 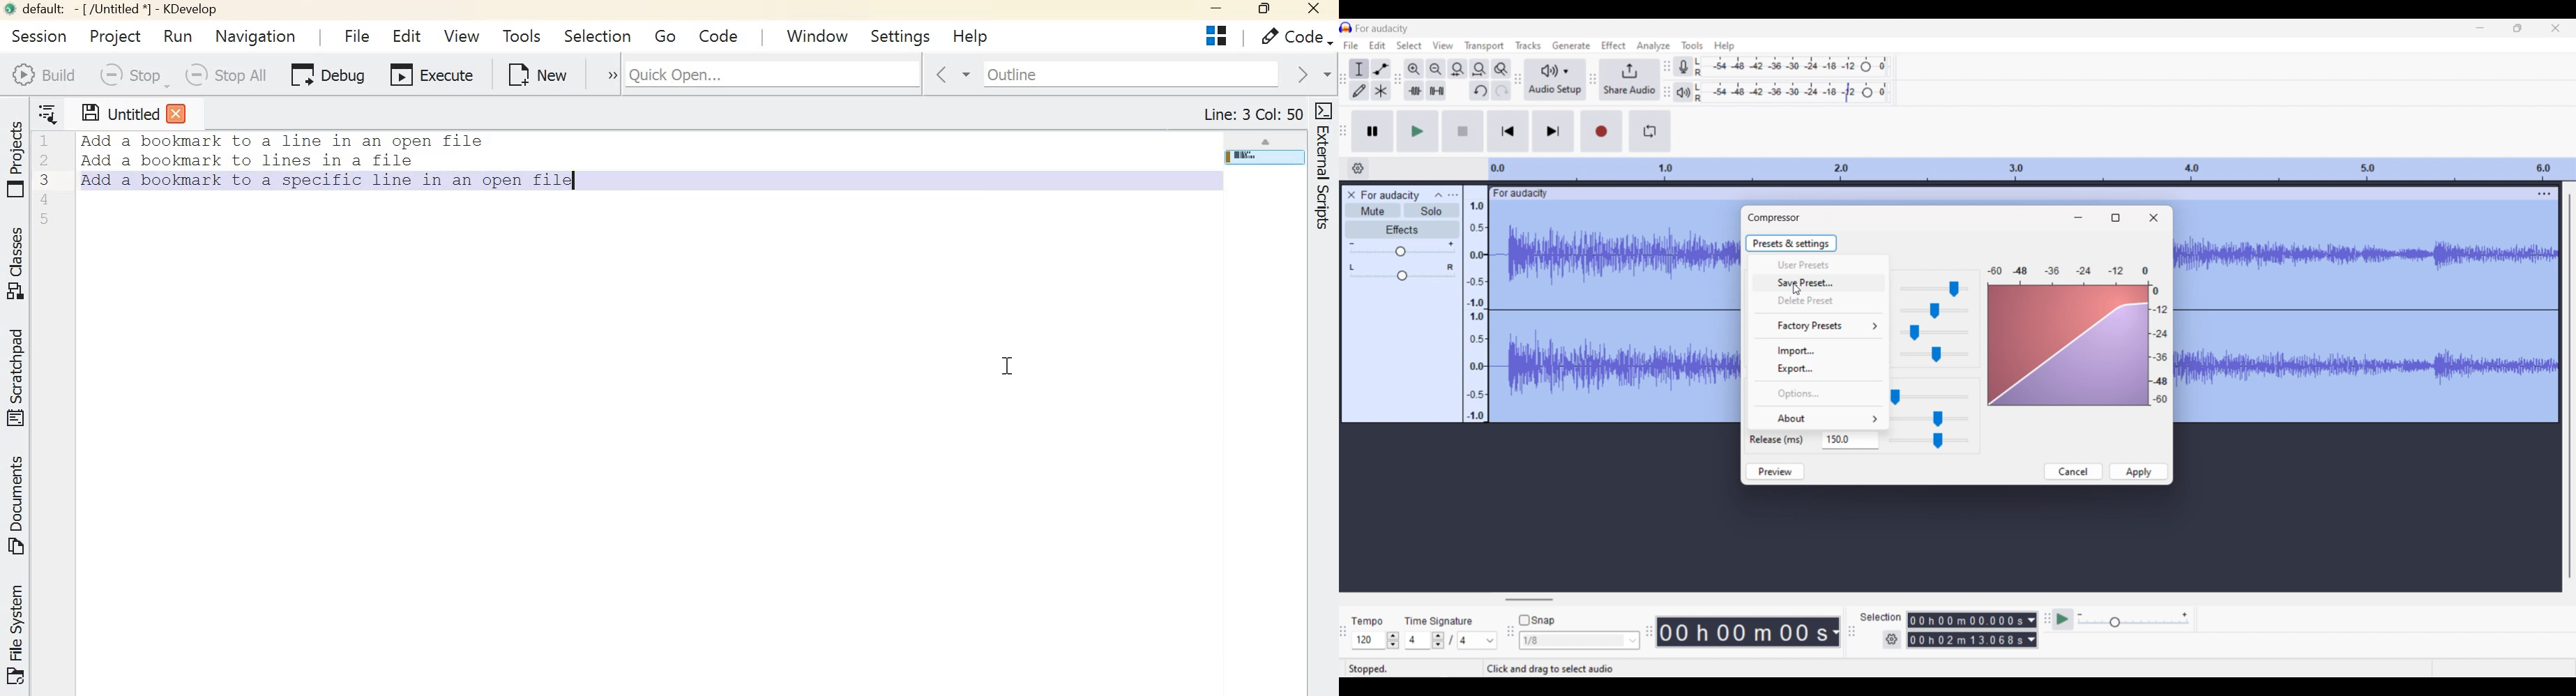 What do you see at coordinates (1380, 90) in the screenshot?
I see `Multi tool` at bounding box center [1380, 90].